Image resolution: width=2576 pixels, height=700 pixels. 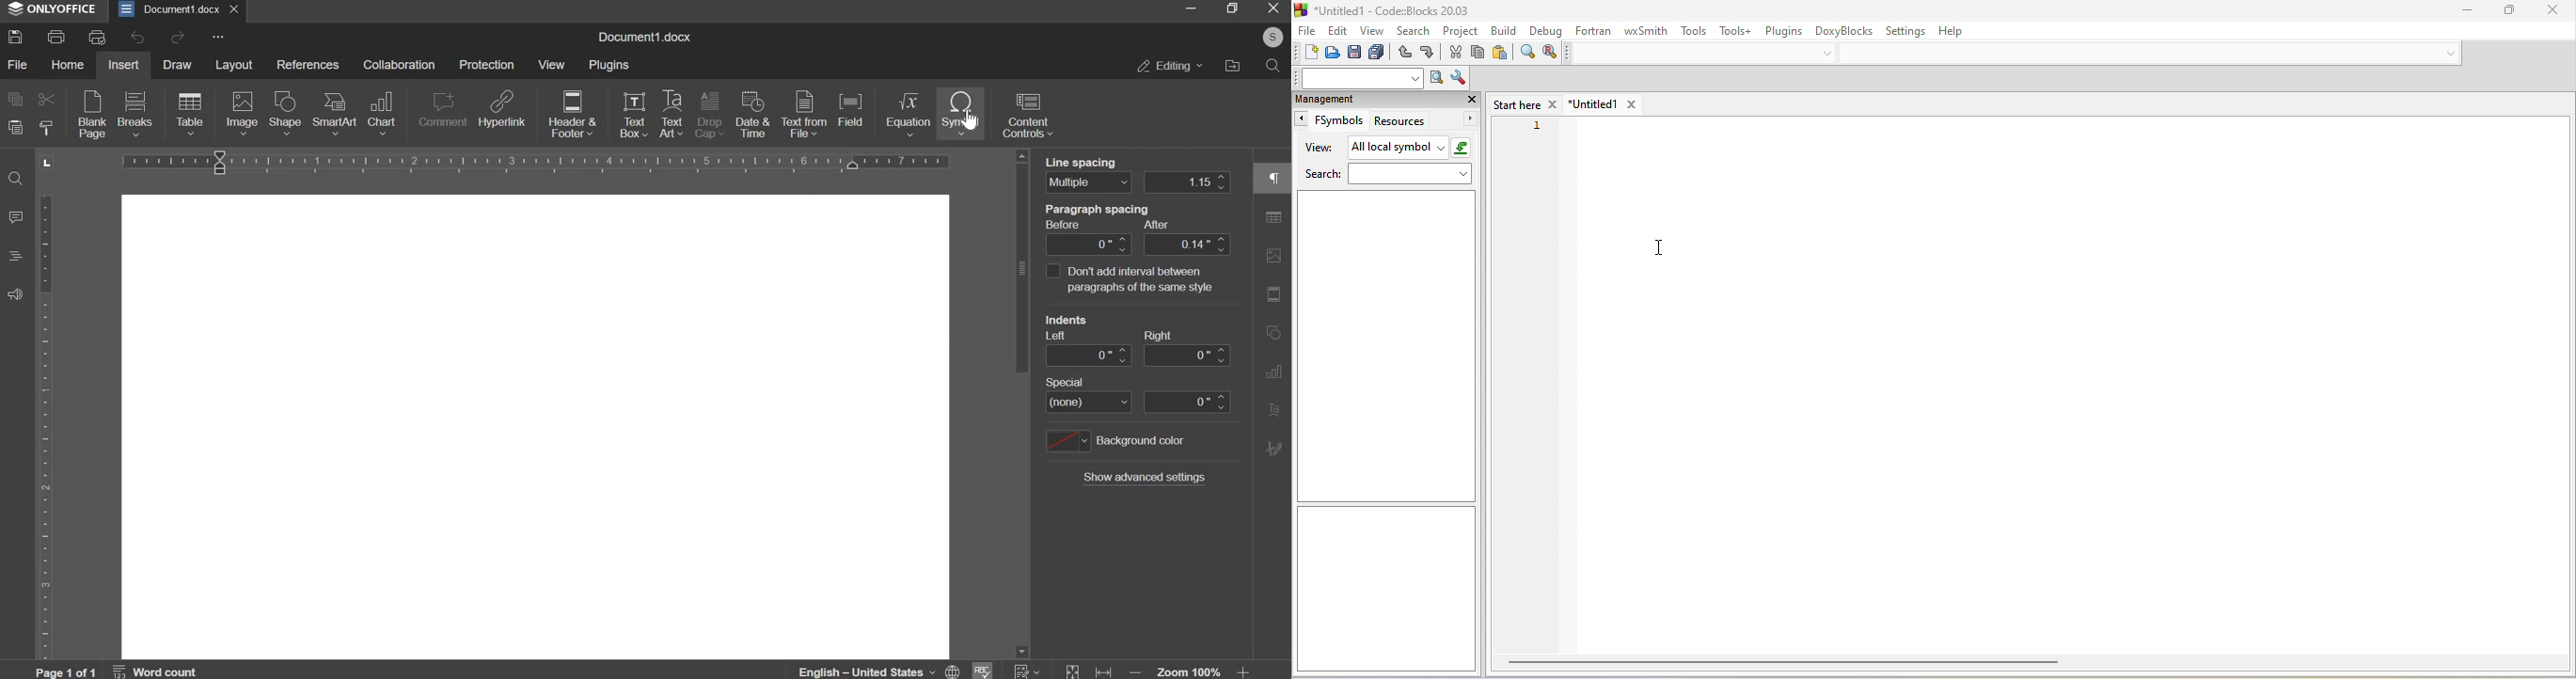 I want to click on copy style, so click(x=46, y=126).